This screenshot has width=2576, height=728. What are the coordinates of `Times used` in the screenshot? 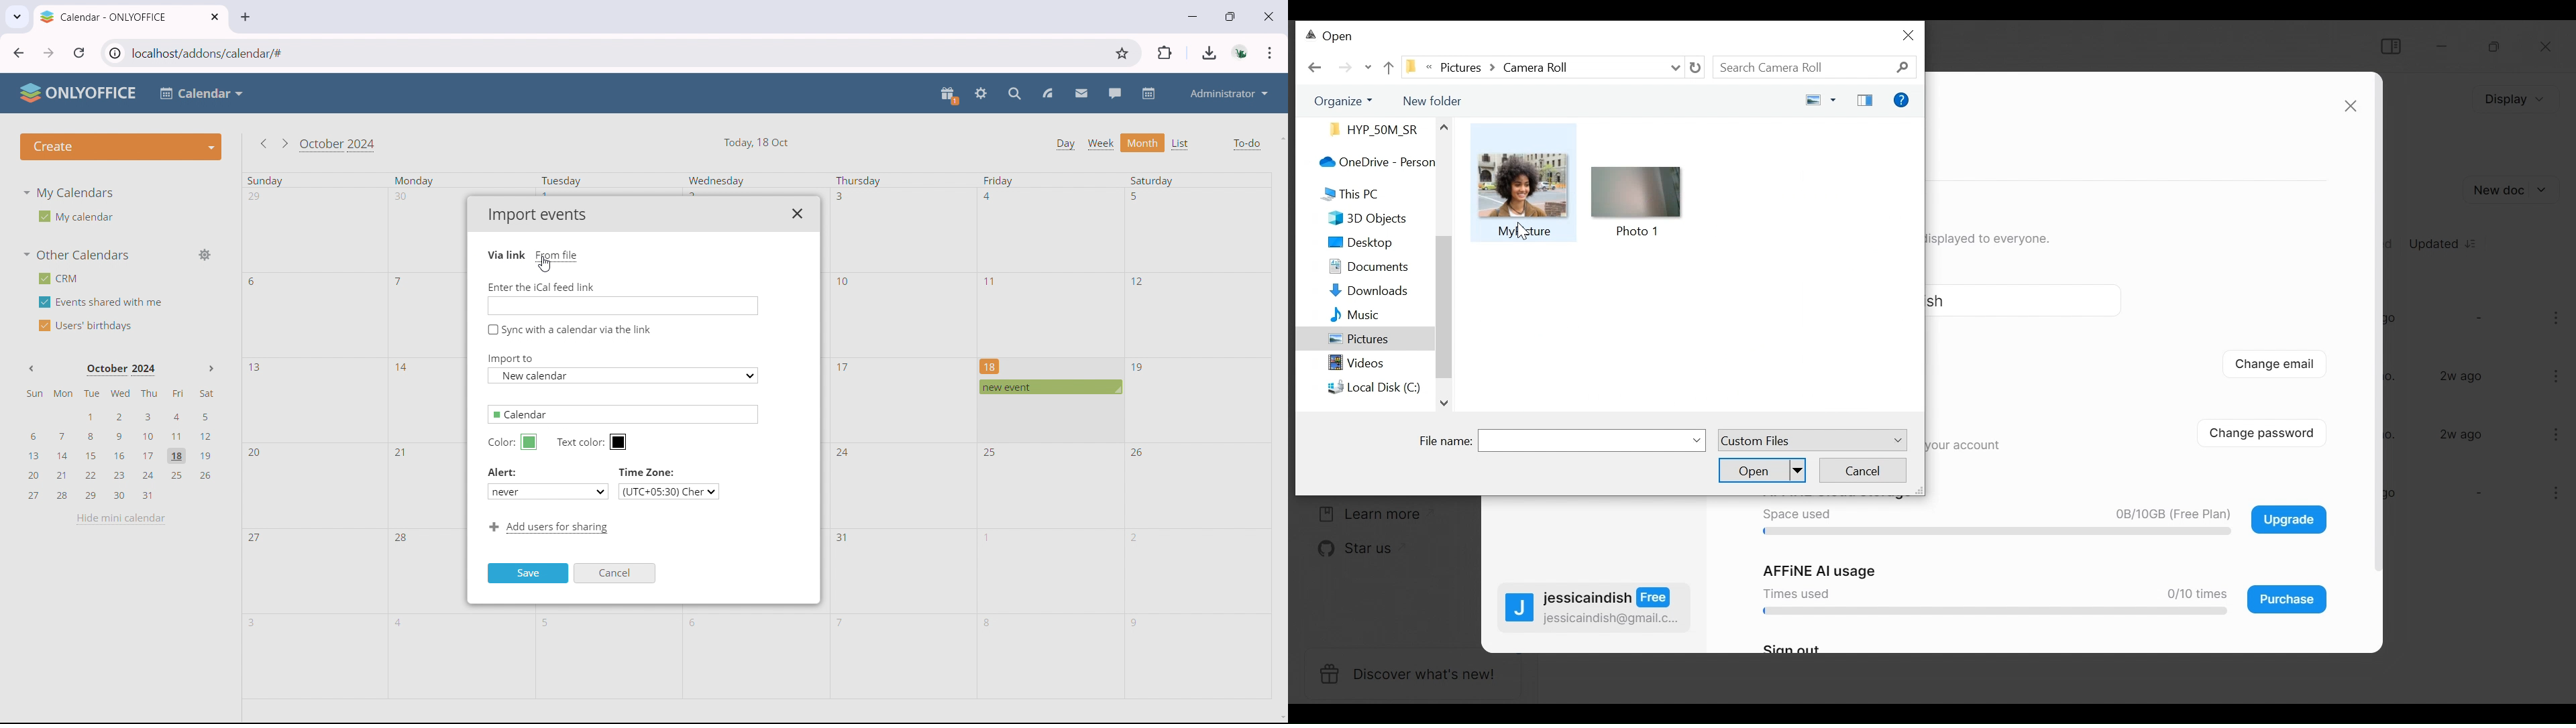 It's located at (1793, 593).